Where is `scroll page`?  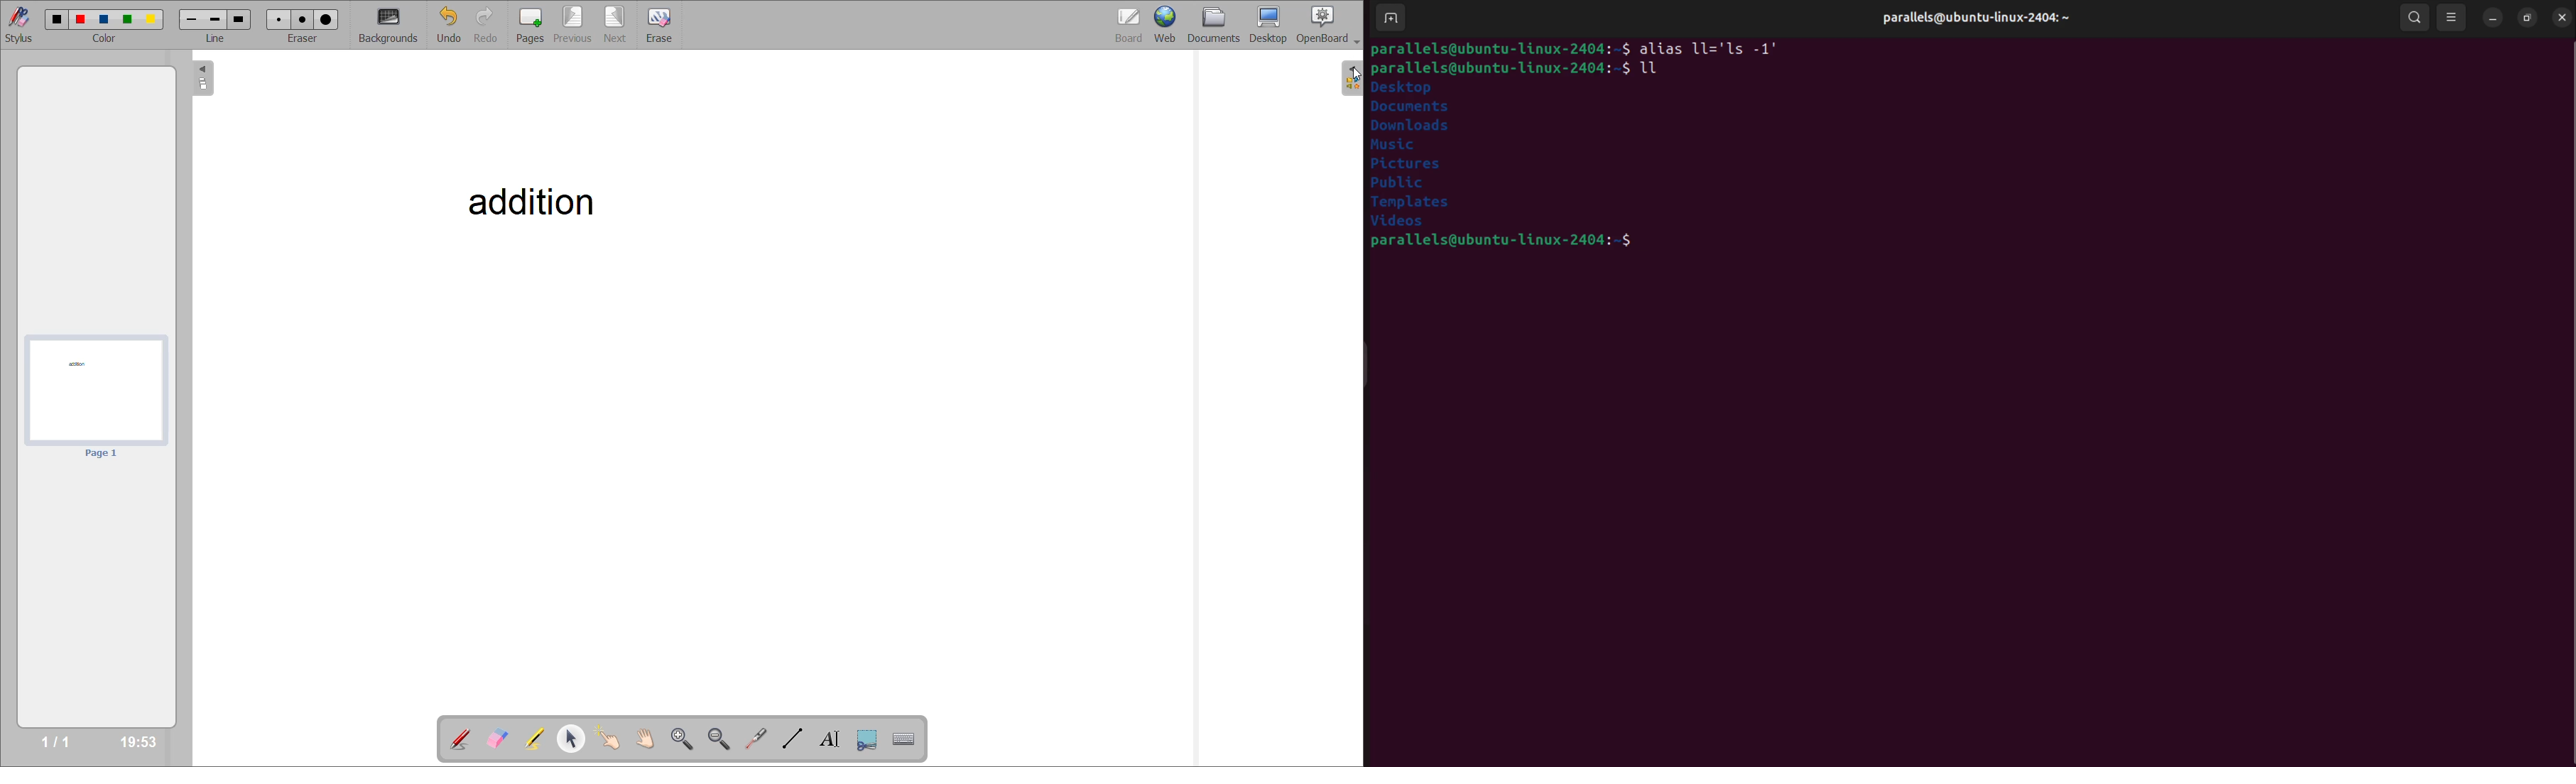
scroll page is located at coordinates (650, 737).